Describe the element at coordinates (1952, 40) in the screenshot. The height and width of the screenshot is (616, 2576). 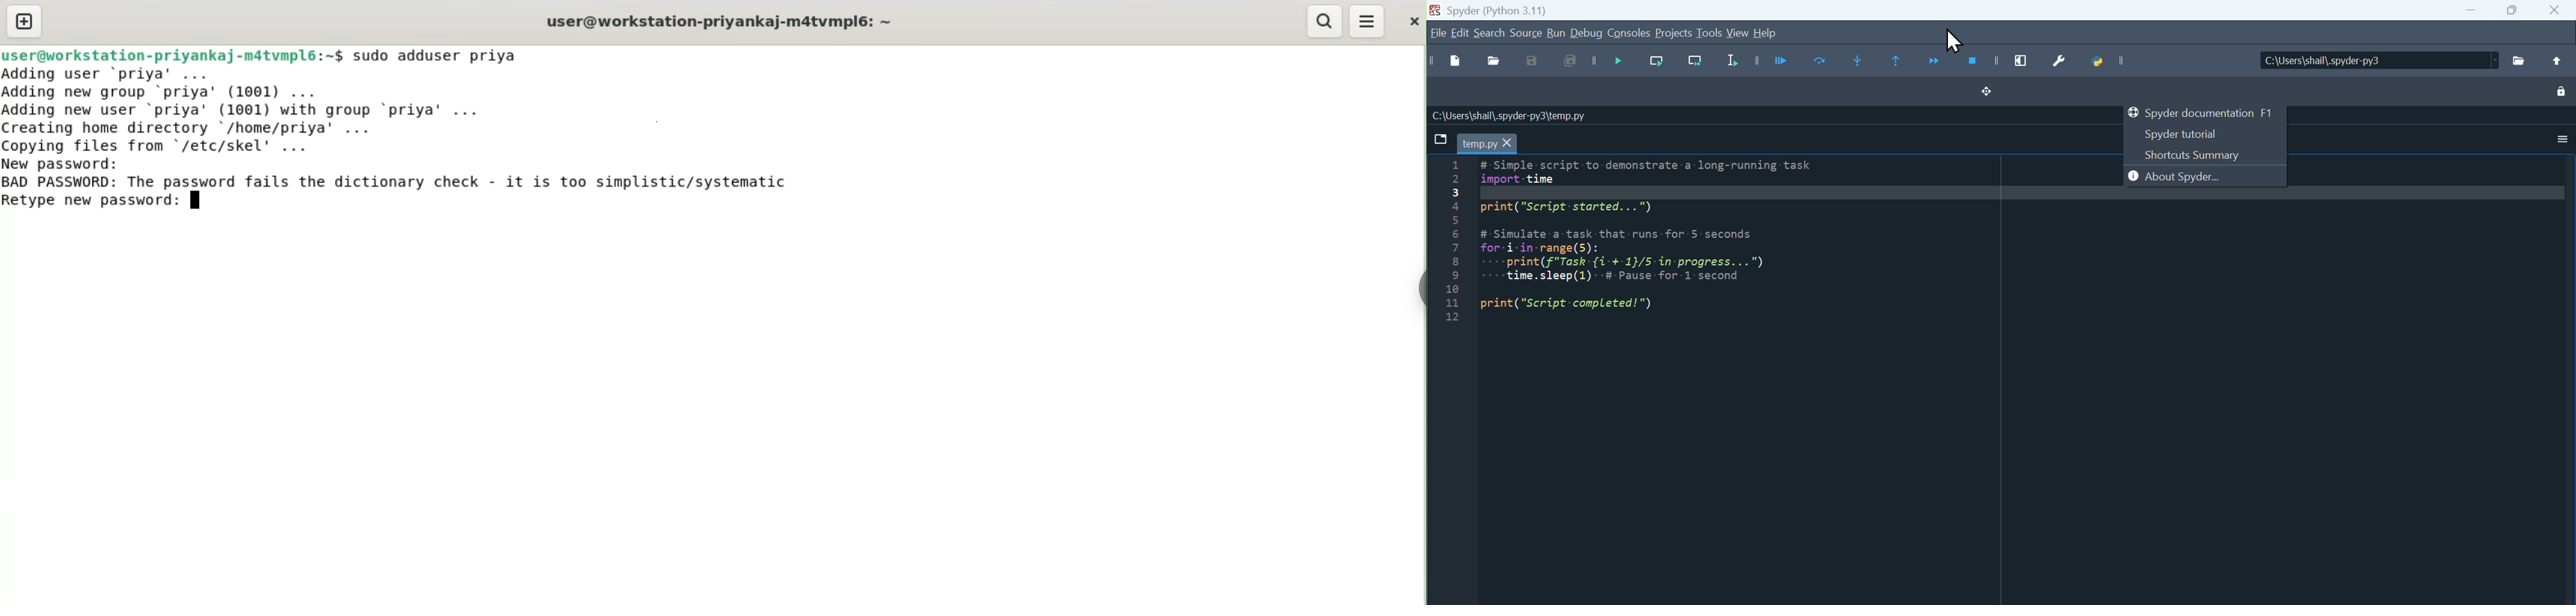
I see `Cursor` at that location.